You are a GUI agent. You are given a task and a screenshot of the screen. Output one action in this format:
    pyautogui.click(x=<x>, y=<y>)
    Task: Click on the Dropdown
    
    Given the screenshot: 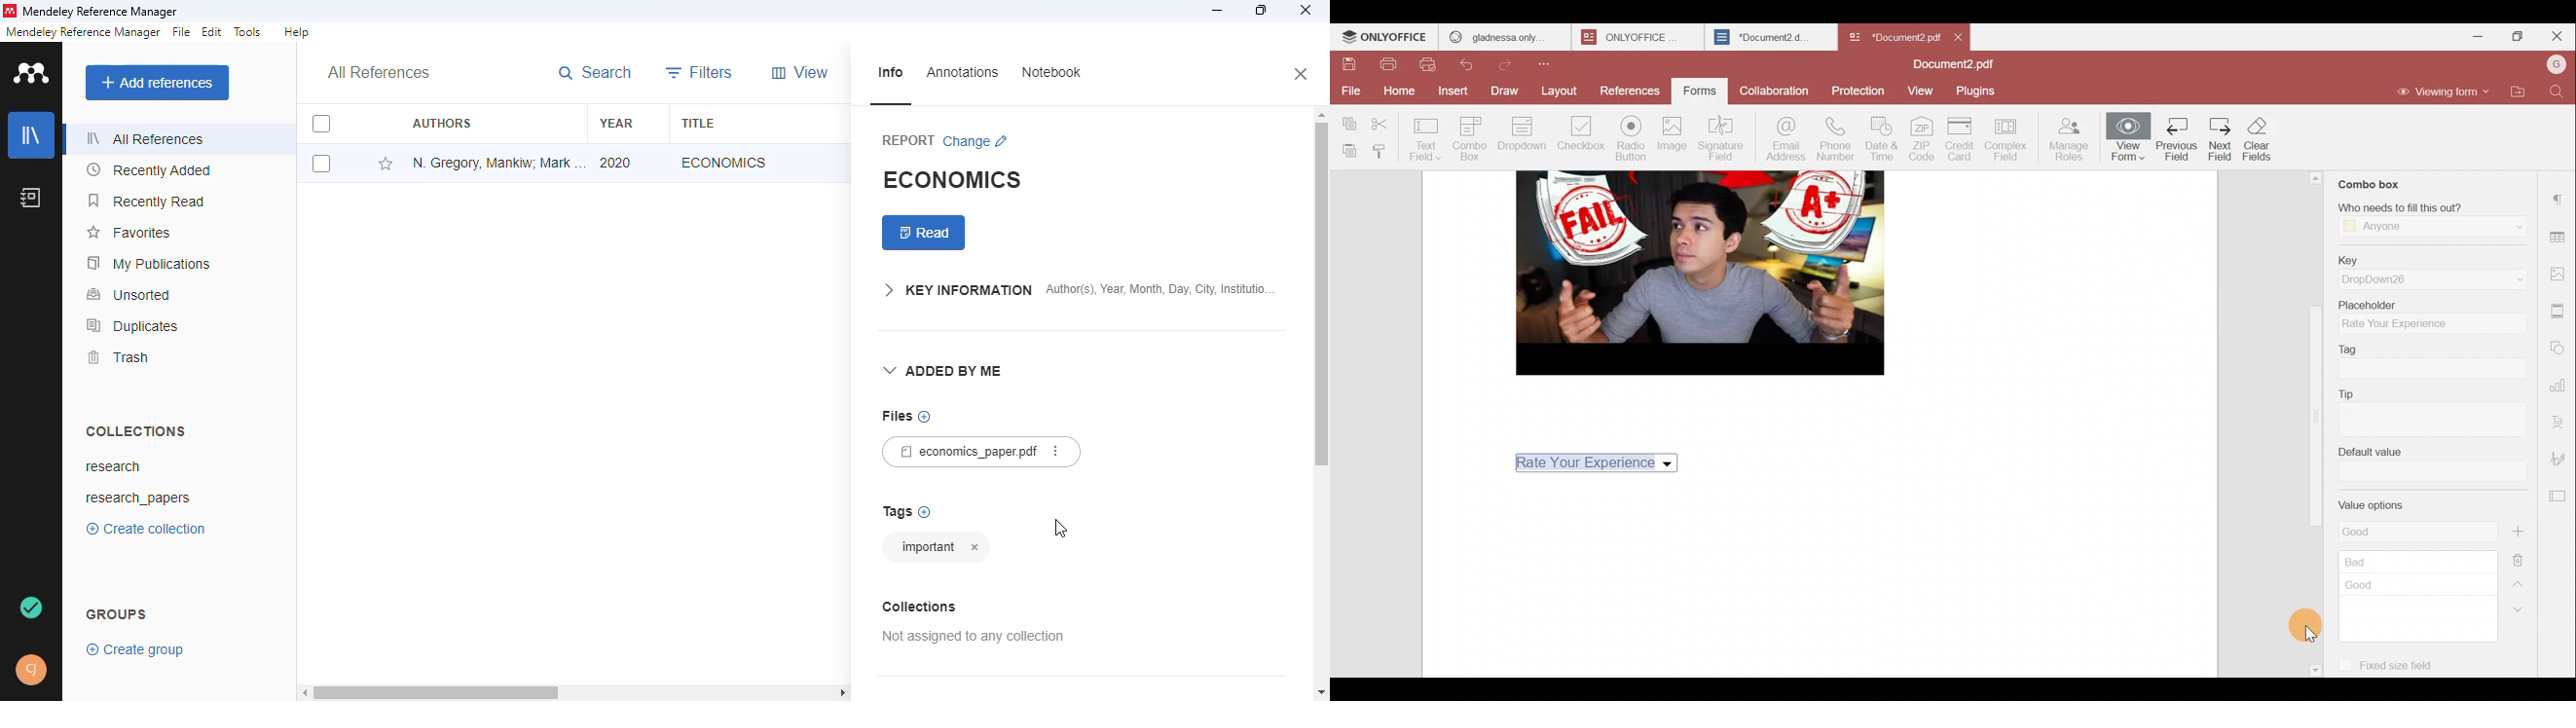 What is the action you would take?
    pyautogui.click(x=1525, y=134)
    